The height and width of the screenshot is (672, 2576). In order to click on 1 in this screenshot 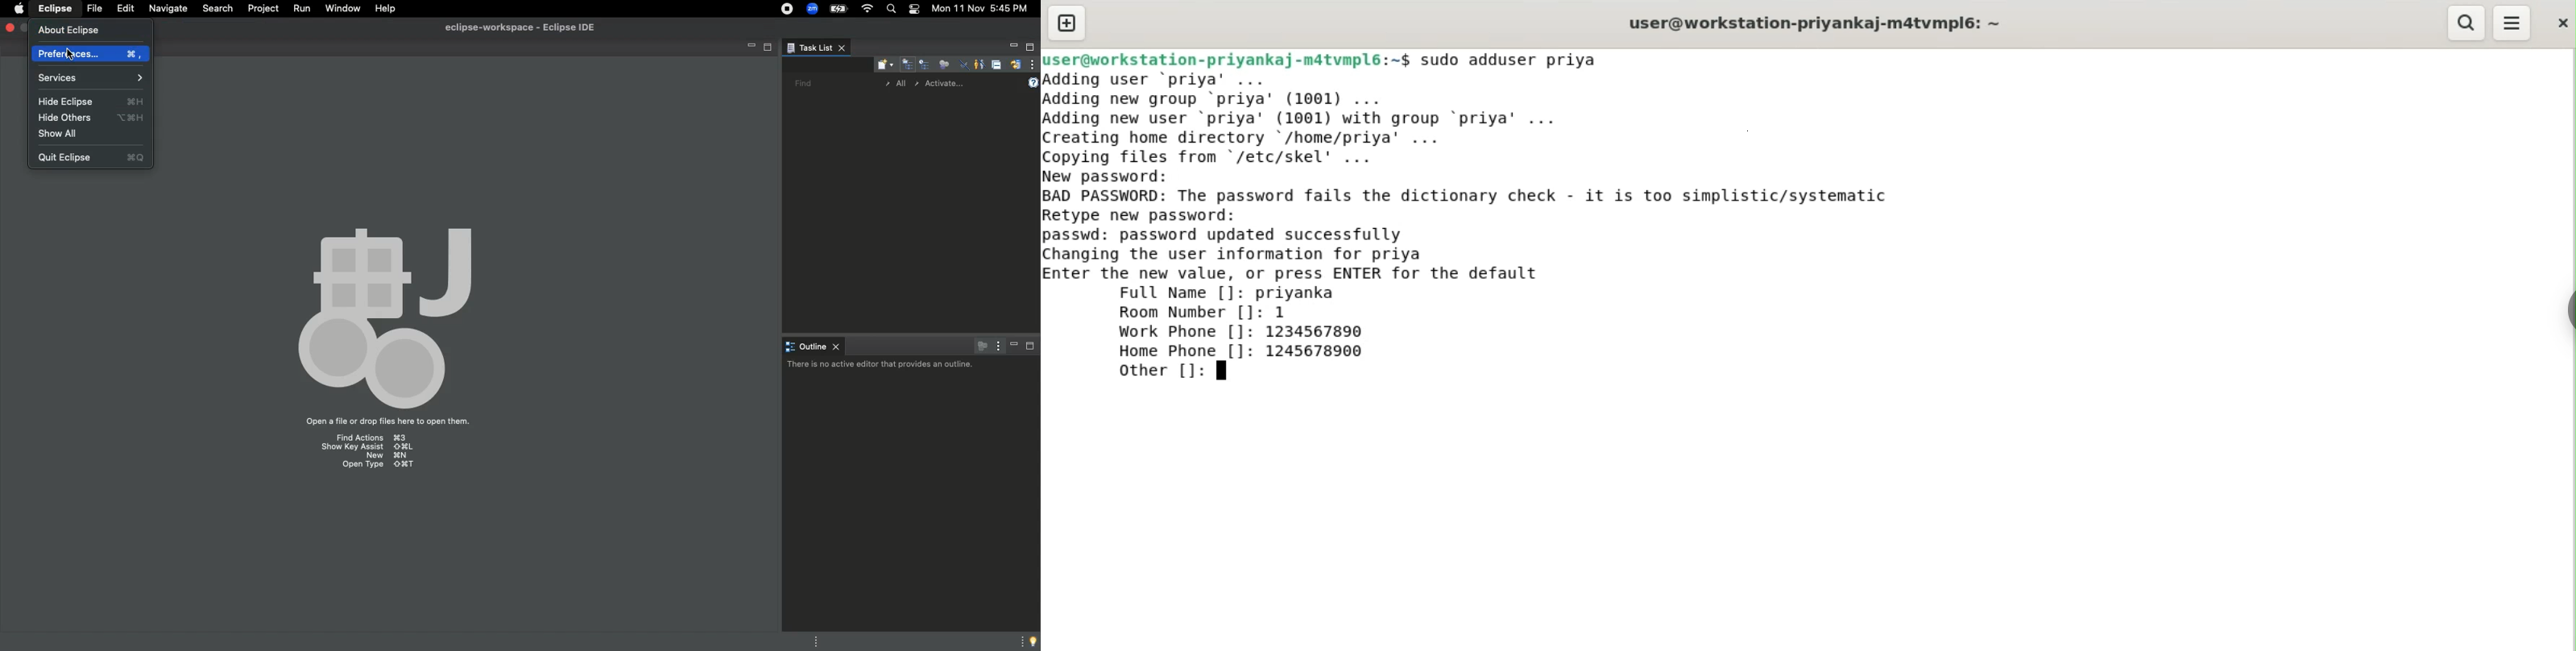, I will do `click(1286, 312)`.